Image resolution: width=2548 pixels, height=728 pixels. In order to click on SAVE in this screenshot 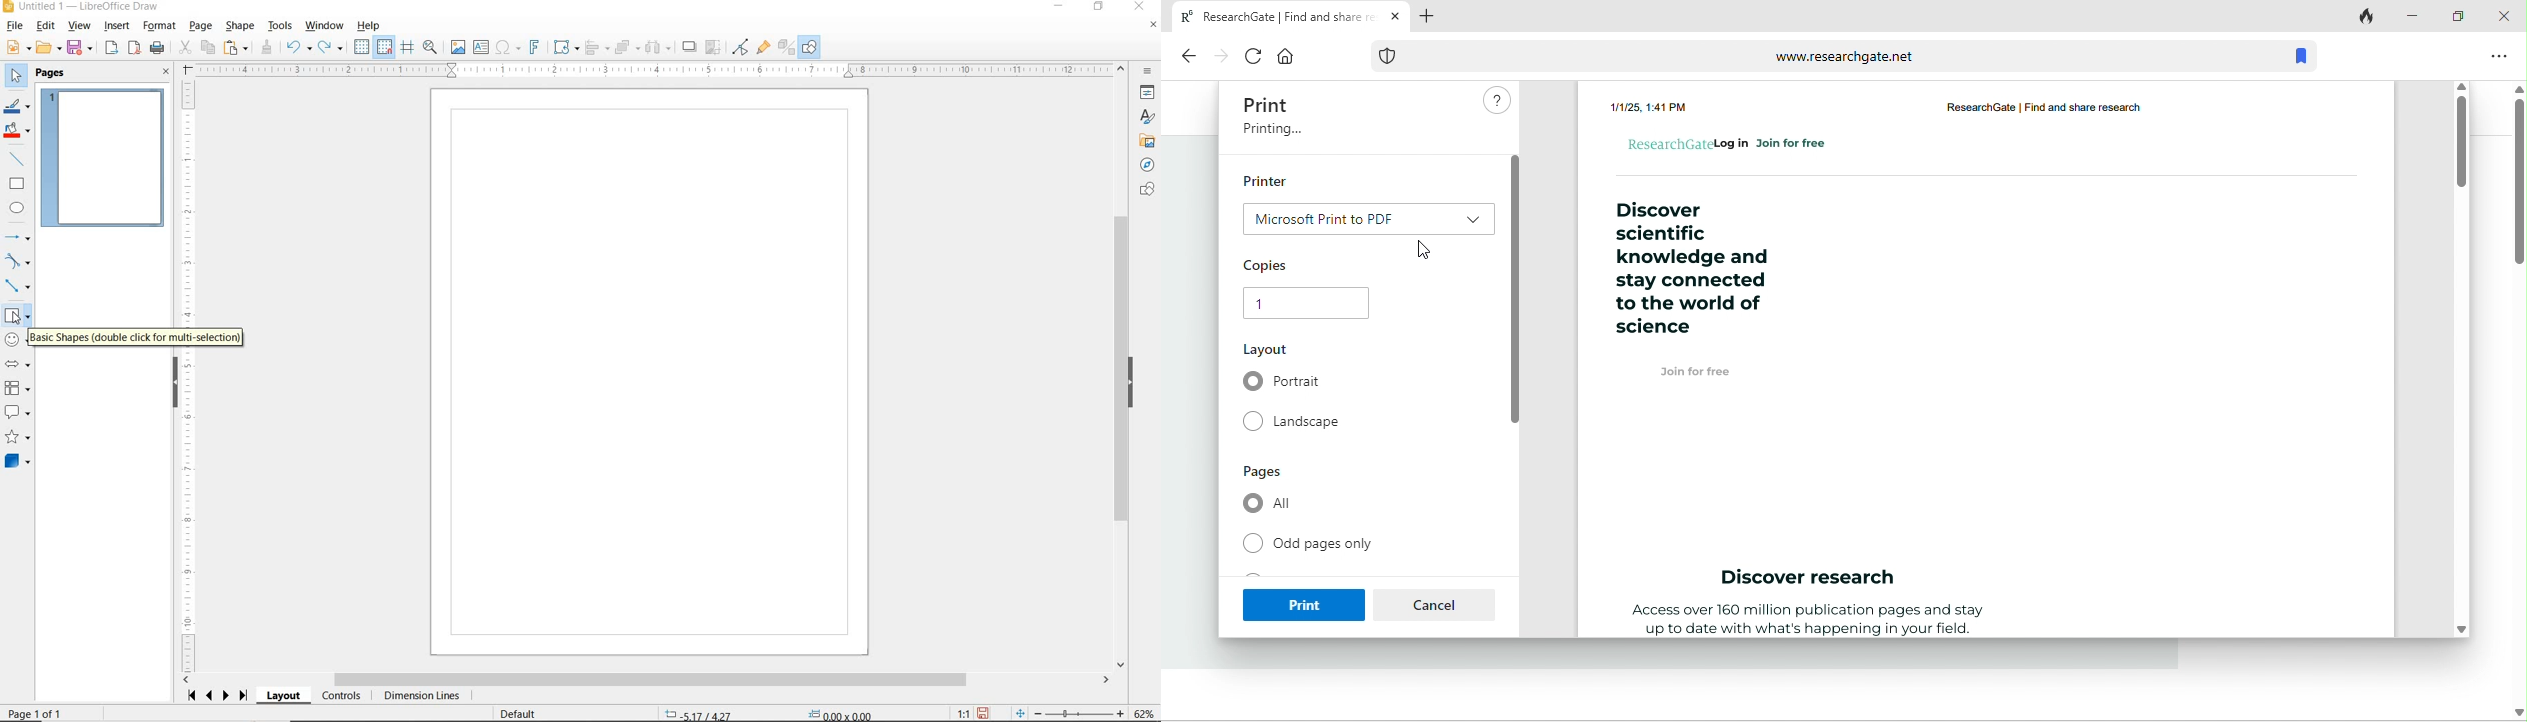, I will do `click(81, 48)`.